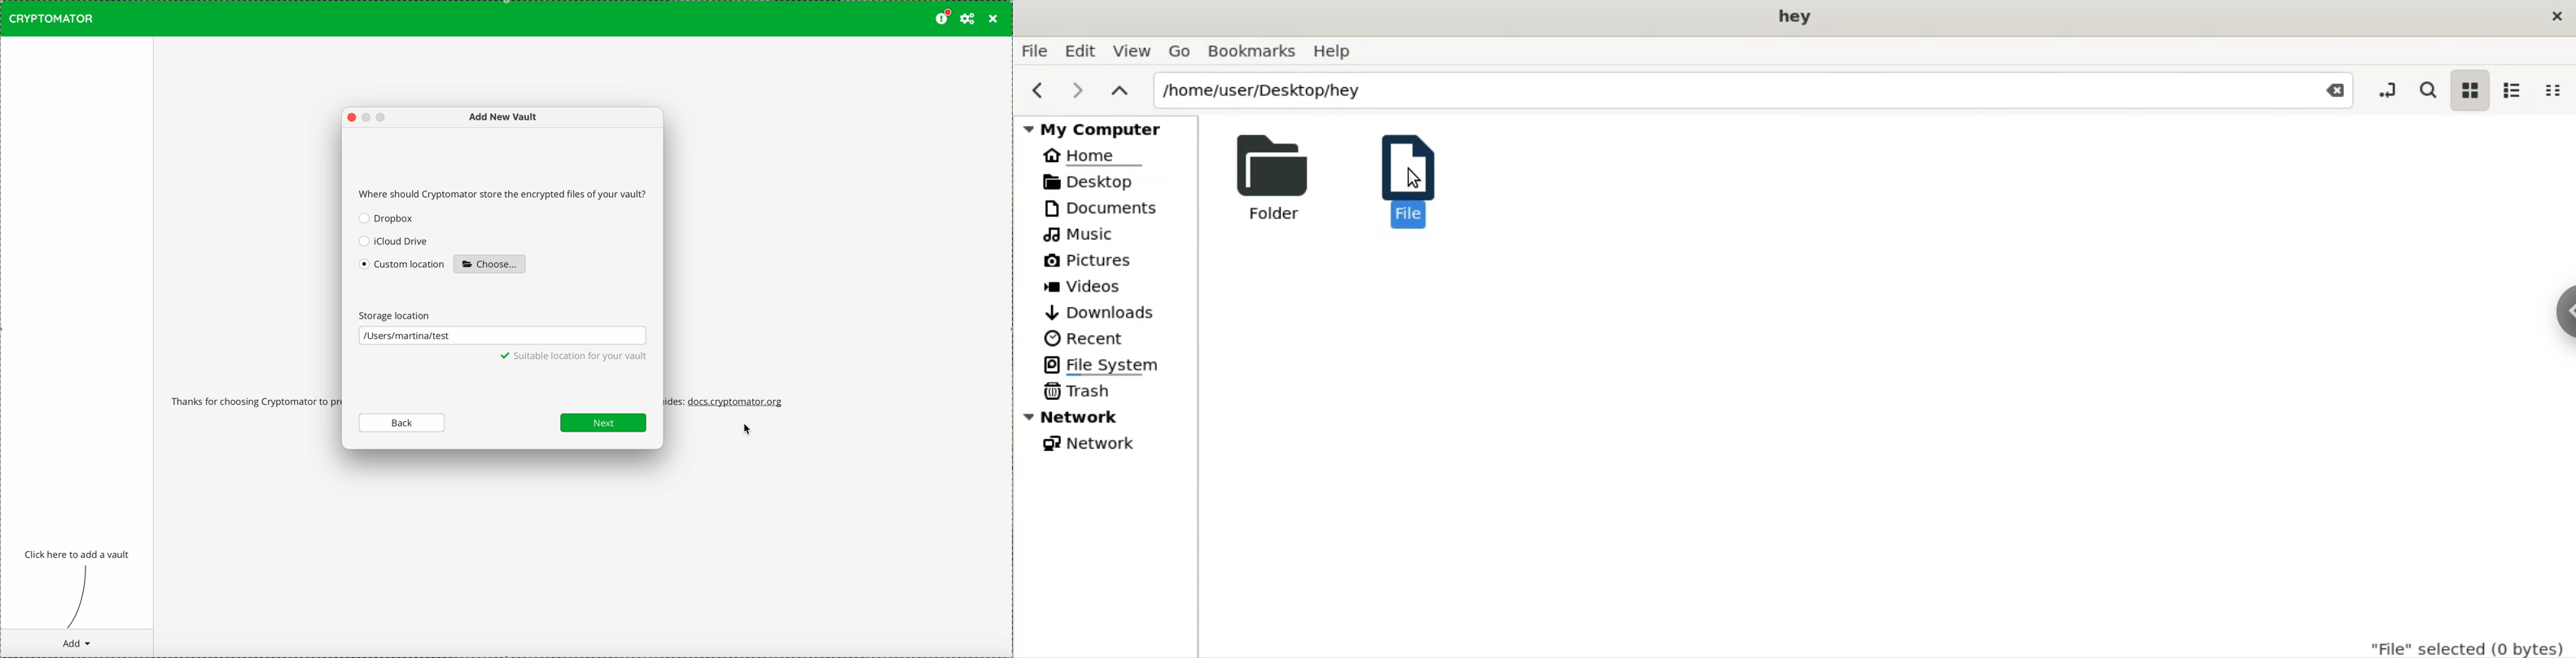 The image size is (2576, 672). What do you see at coordinates (576, 358) in the screenshot?
I see `completed info` at bounding box center [576, 358].